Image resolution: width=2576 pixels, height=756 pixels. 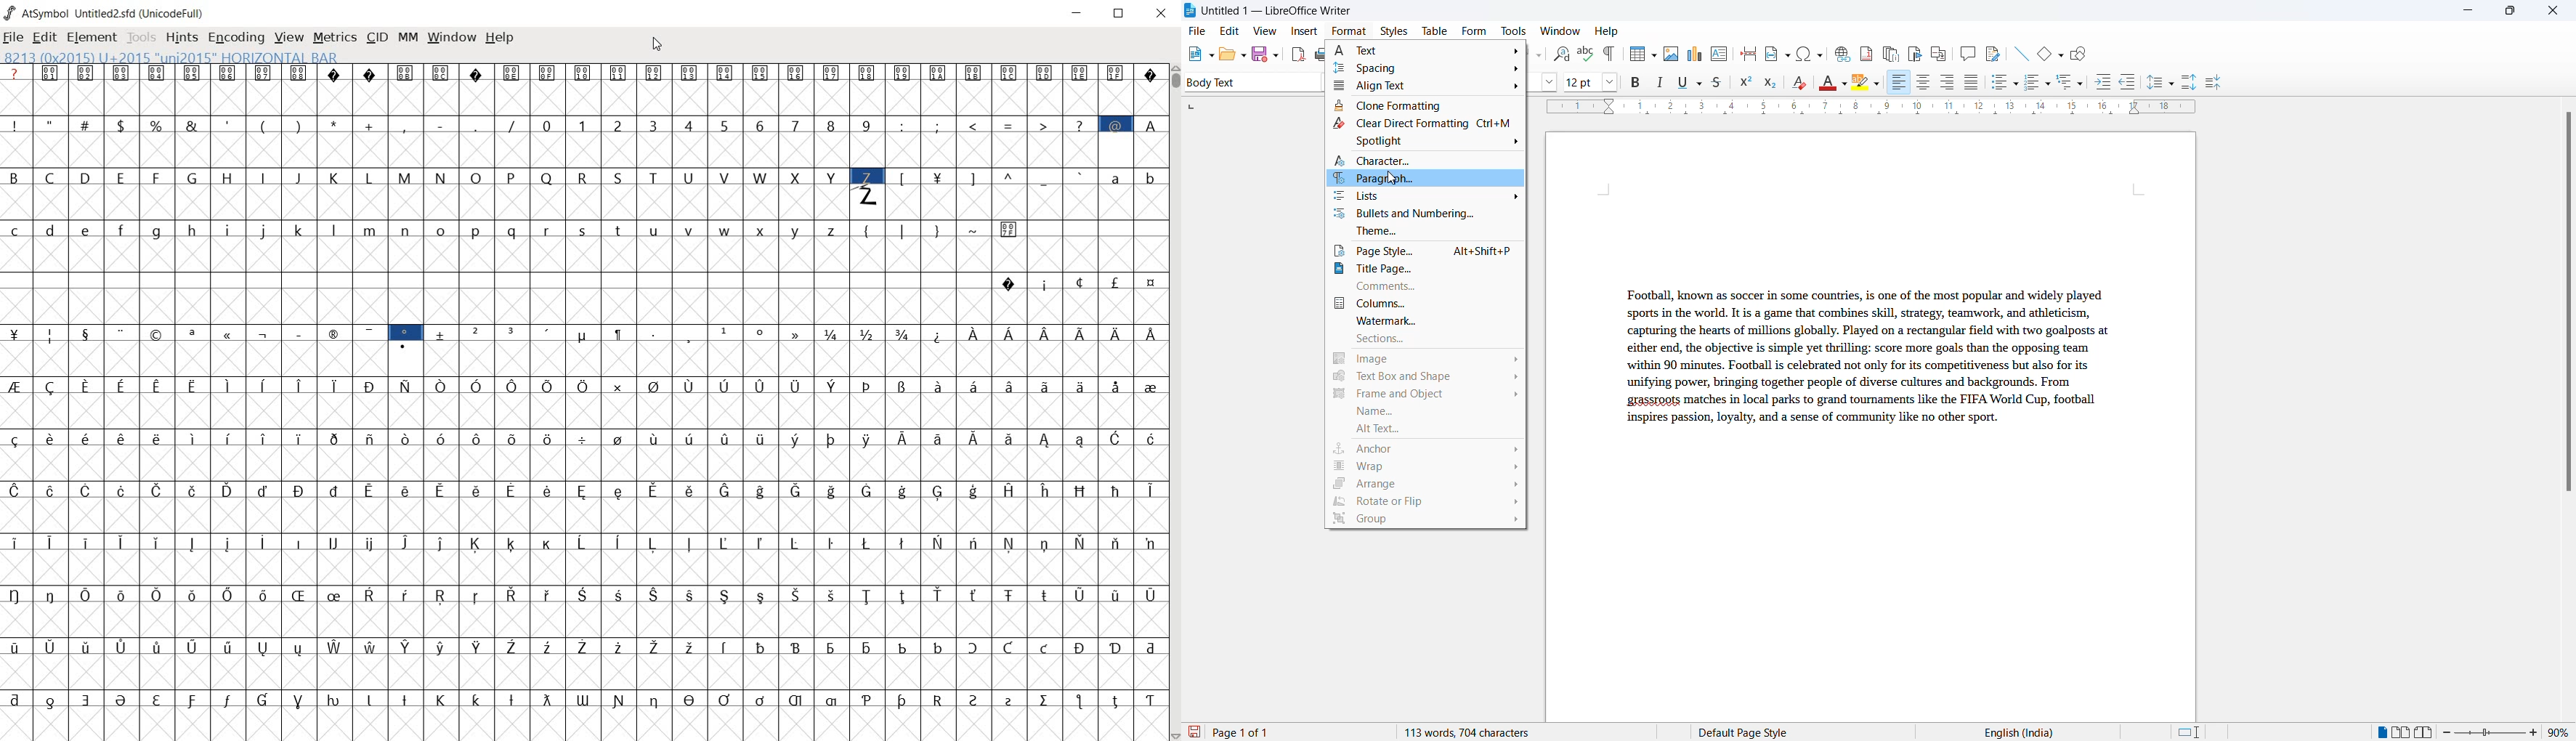 I want to click on text align center, so click(x=1924, y=83).